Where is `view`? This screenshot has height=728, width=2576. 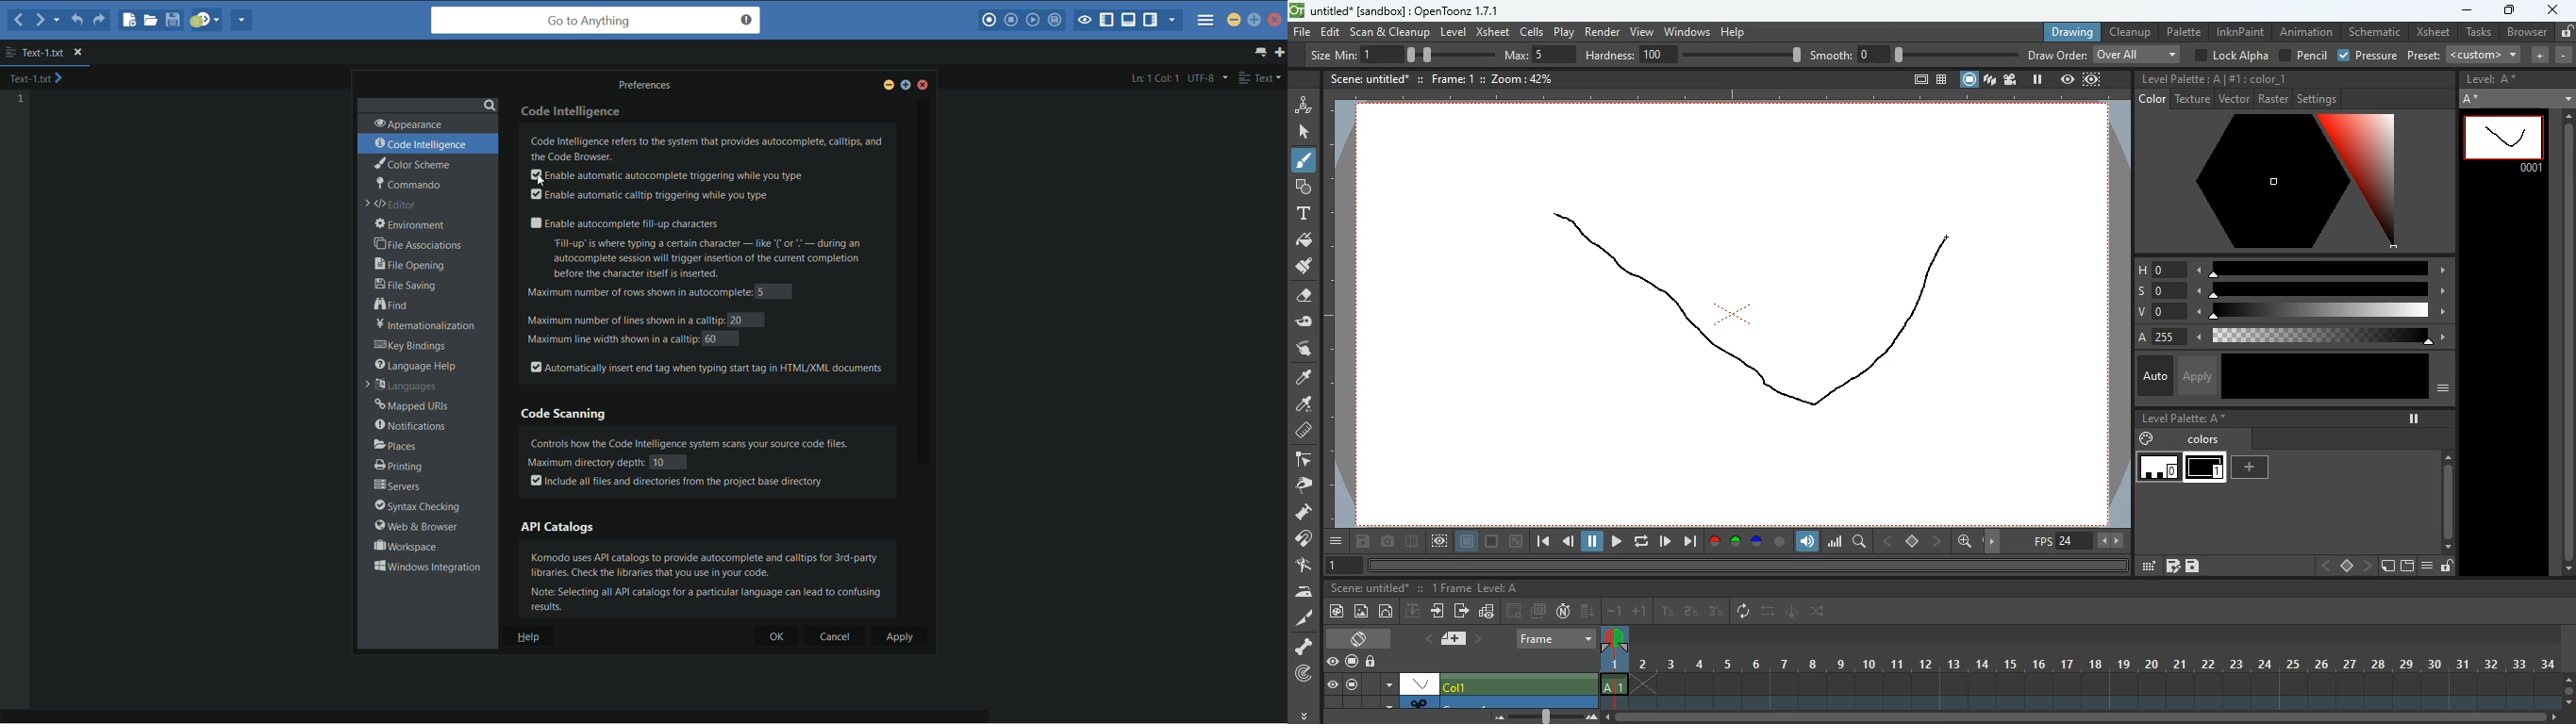 view is located at coordinates (1332, 662).